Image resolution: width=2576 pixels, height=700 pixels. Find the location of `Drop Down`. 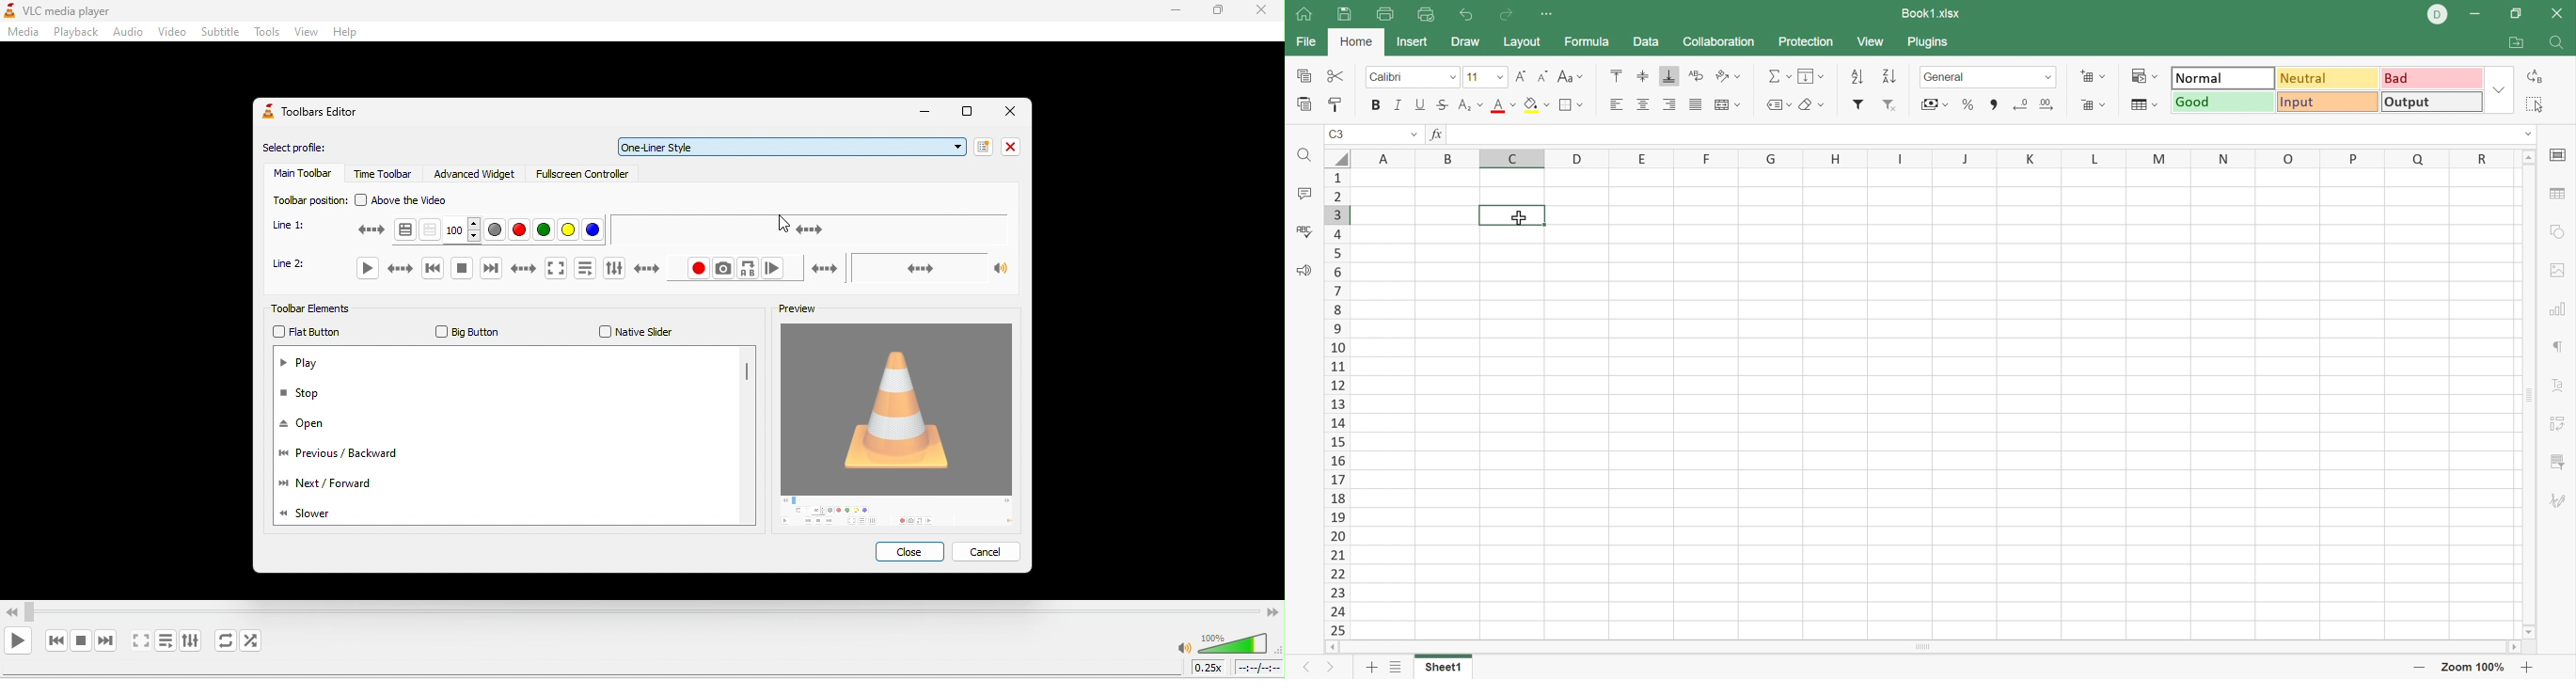

Drop Down is located at coordinates (2528, 133).